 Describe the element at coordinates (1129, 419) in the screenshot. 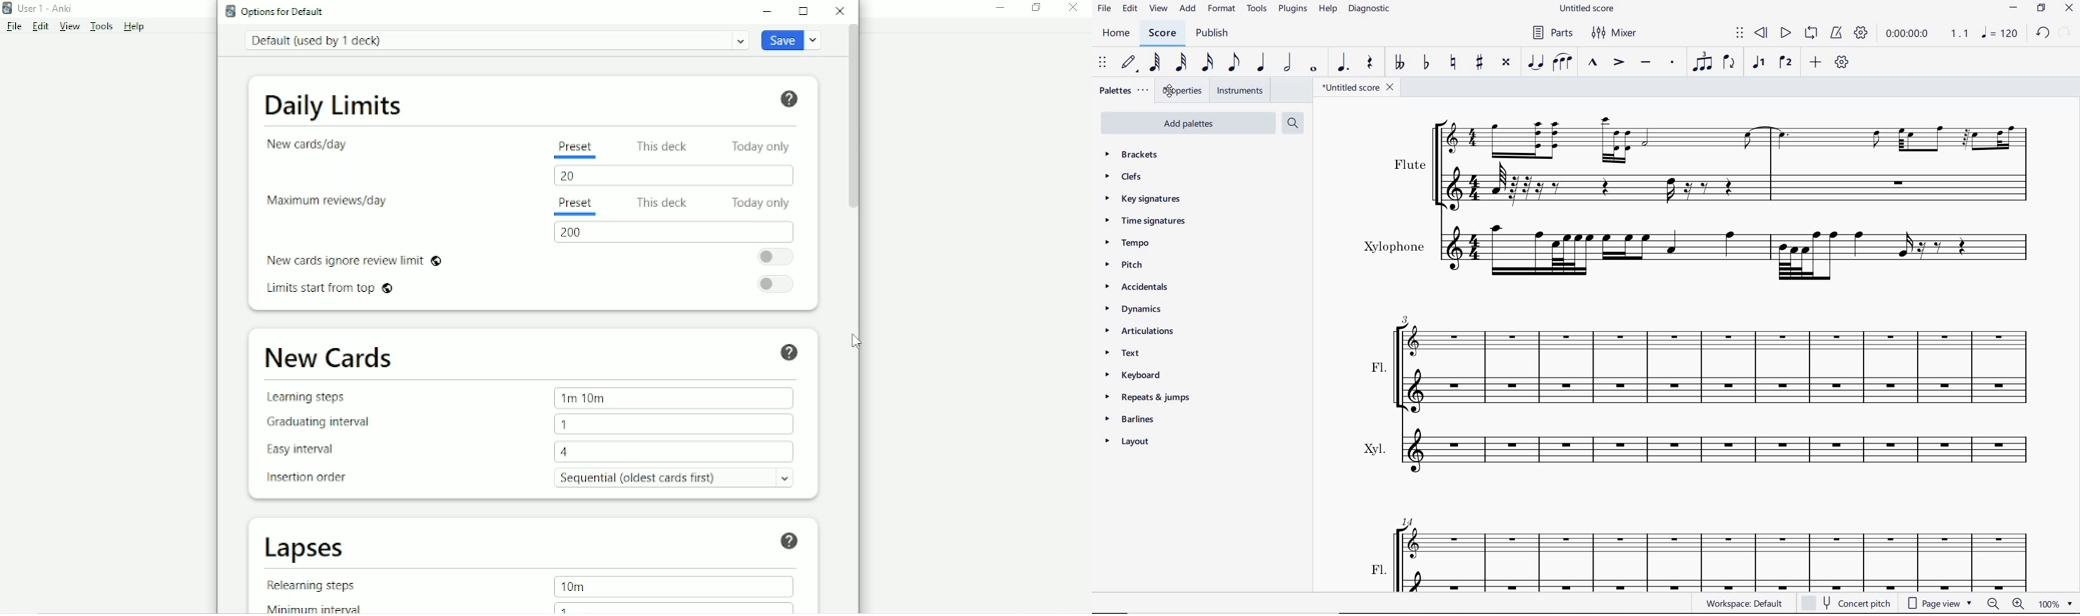

I see `barlines` at that location.